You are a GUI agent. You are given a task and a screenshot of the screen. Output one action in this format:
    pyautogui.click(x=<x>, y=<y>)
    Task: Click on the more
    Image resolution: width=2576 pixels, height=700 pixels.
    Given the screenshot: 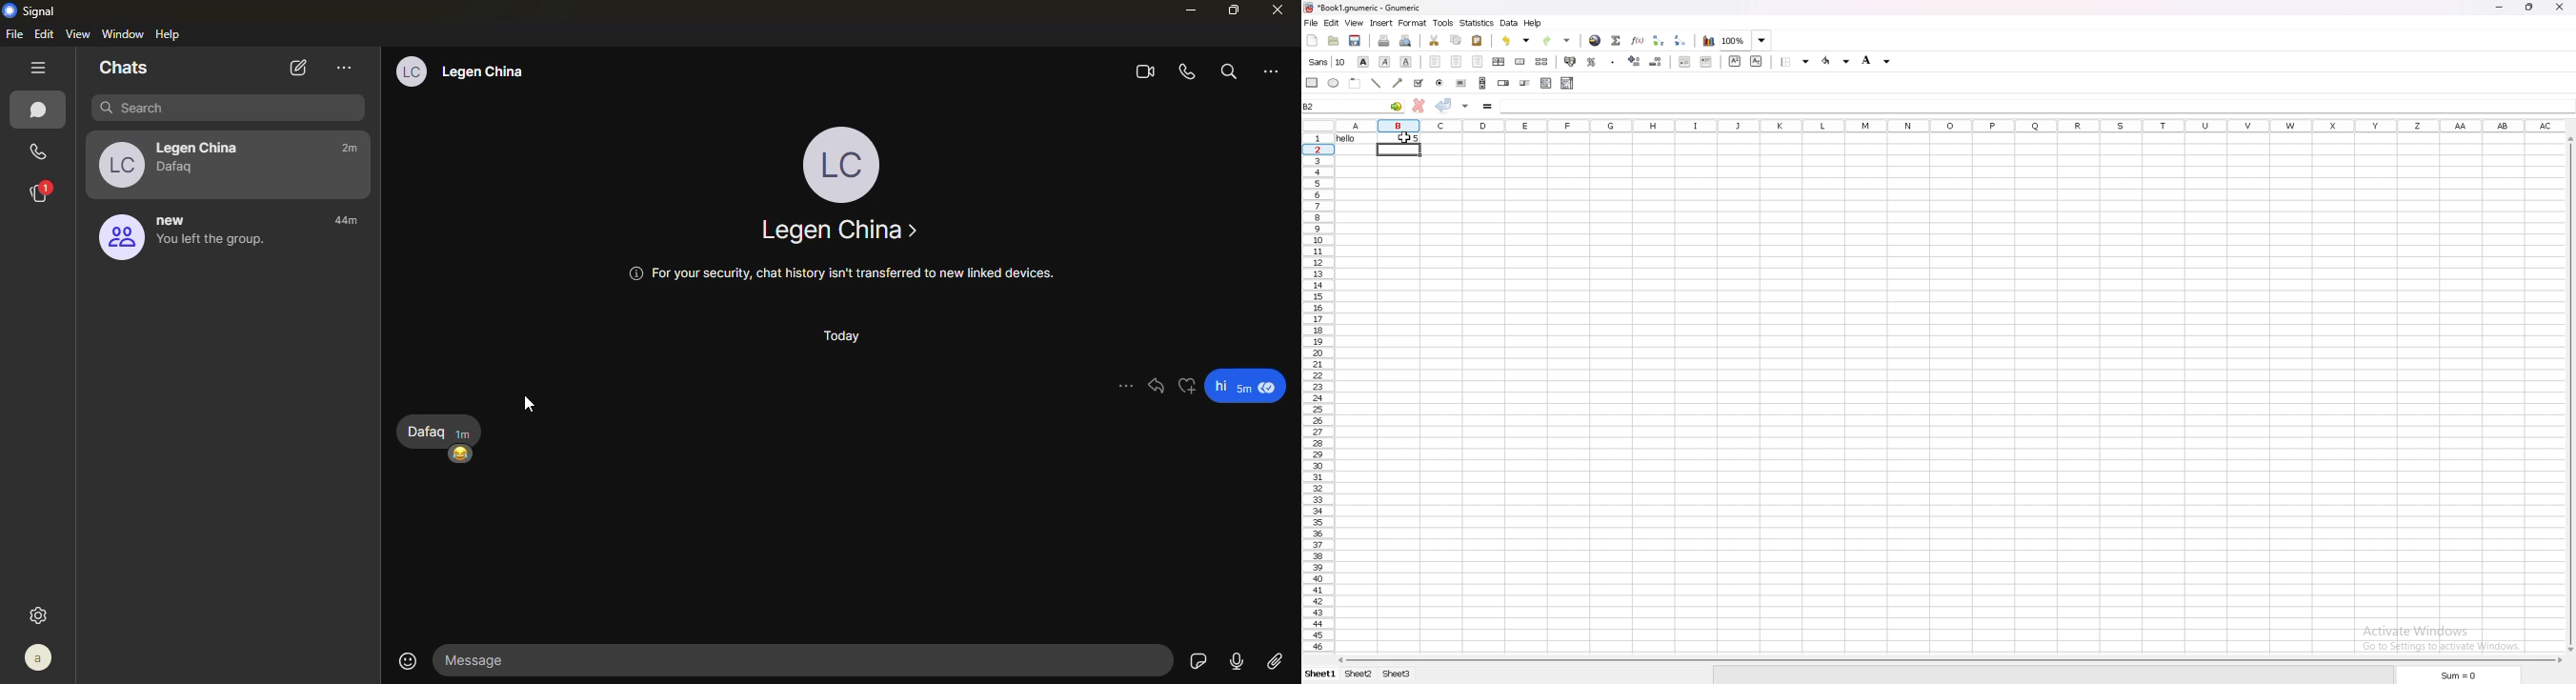 What is the action you would take?
    pyautogui.click(x=1124, y=386)
    